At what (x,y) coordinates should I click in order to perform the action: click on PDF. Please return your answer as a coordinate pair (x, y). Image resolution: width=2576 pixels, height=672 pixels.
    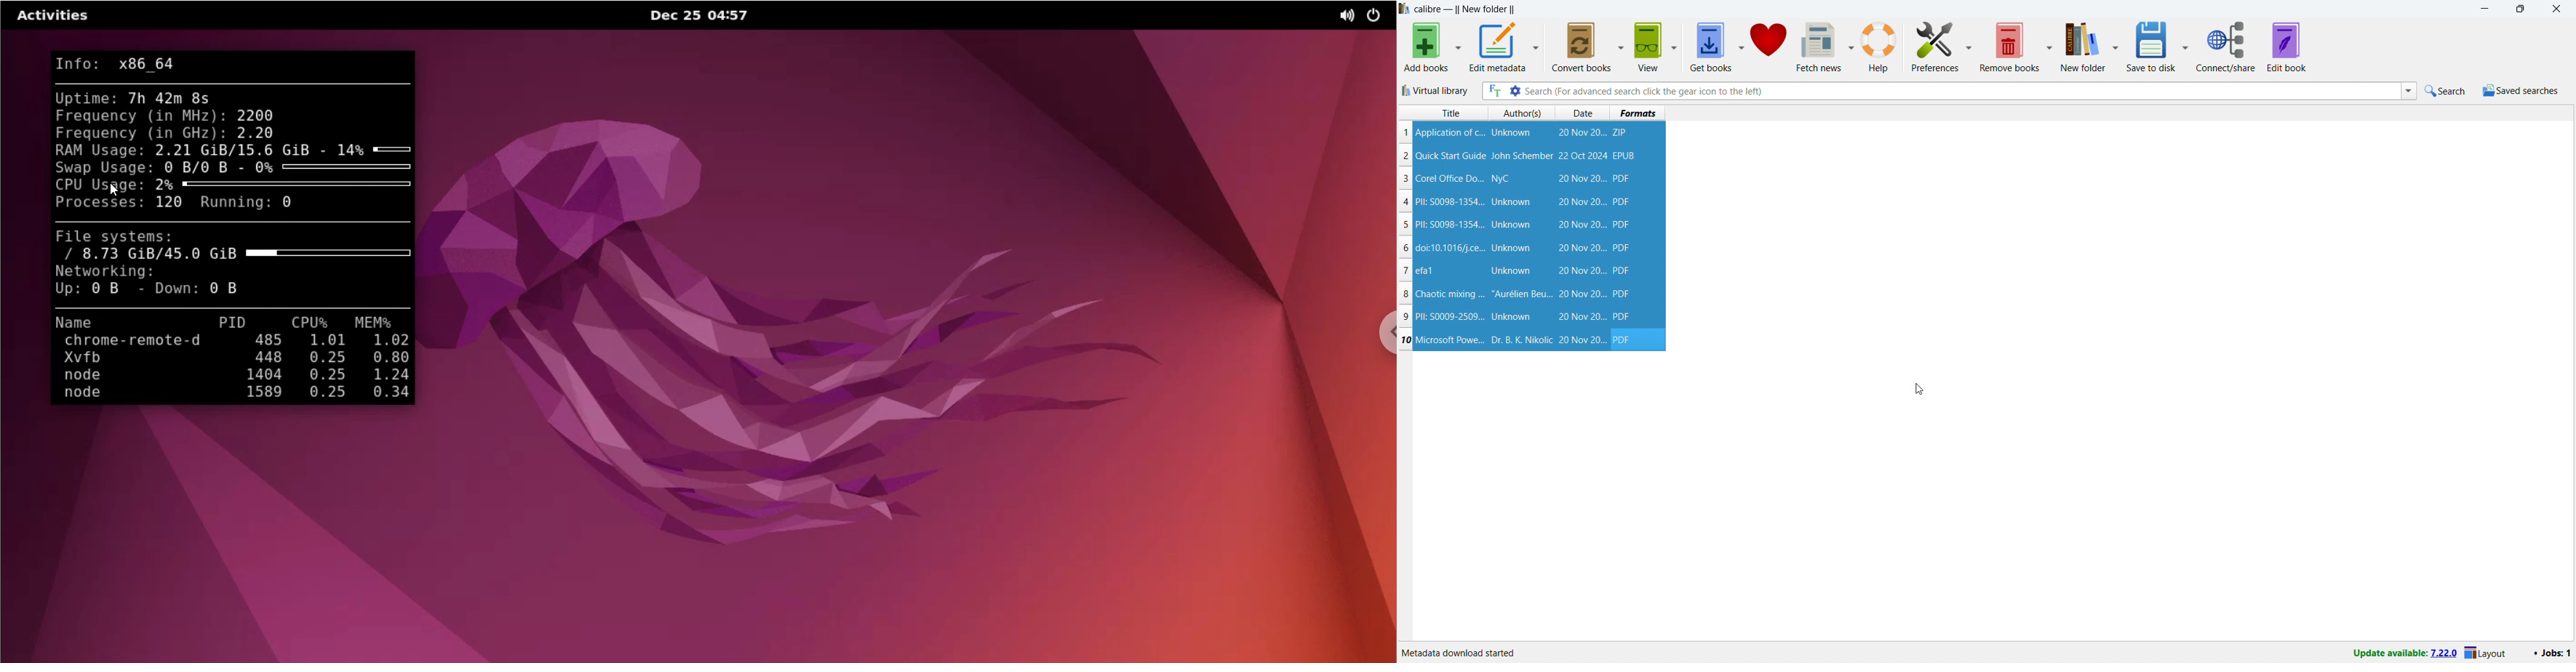
    Looking at the image, I should click on (1626, 339).